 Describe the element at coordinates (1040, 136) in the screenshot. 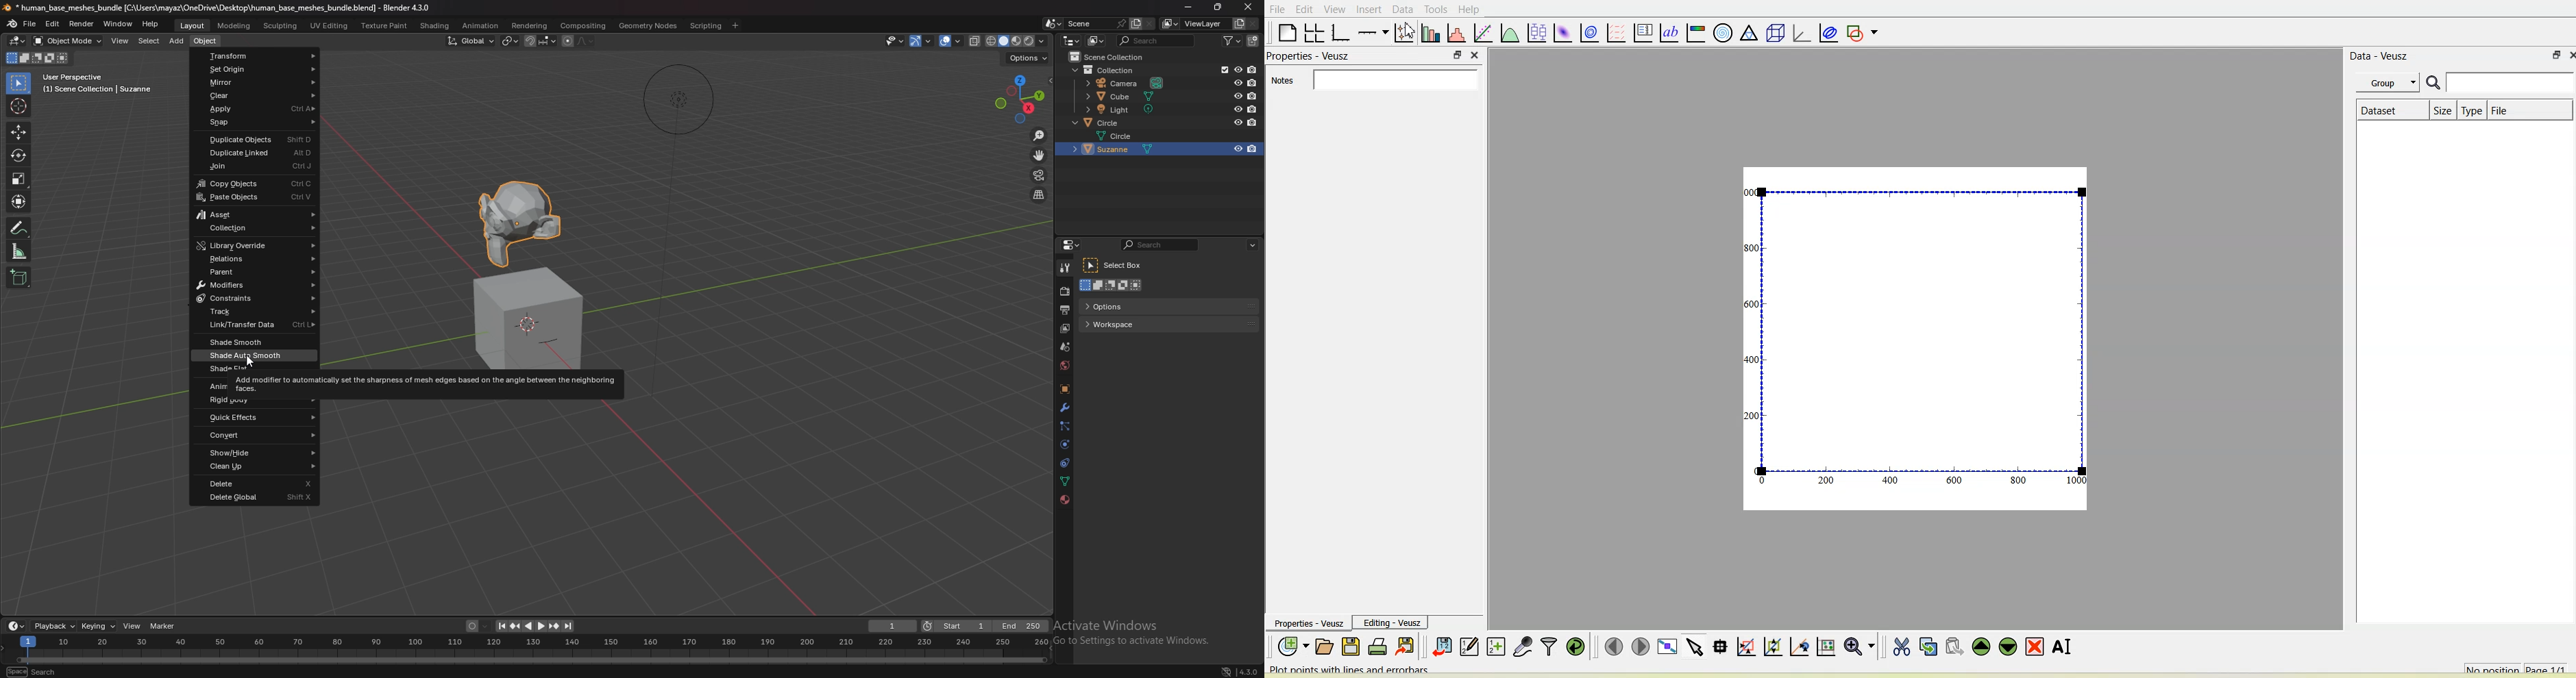

I see `zoom` at that location.